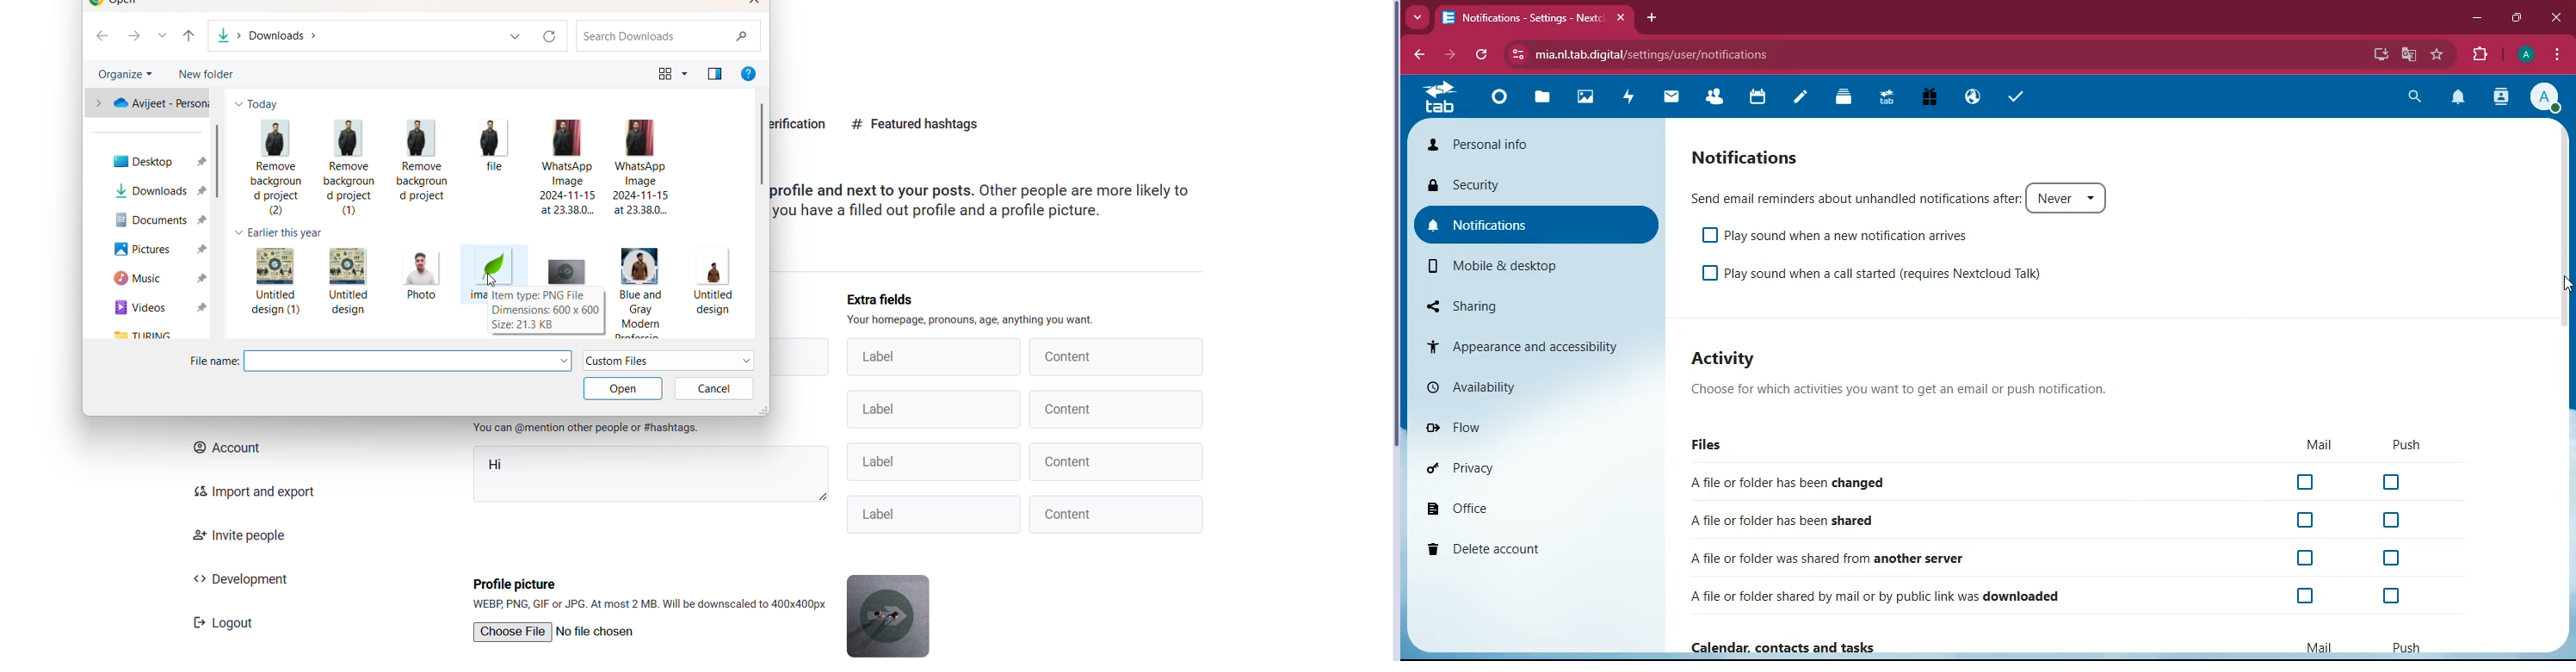  What do you see at coordinates (1532, 146) in the screenshot?
I see `personal info` at bounding box center [1532, 146].